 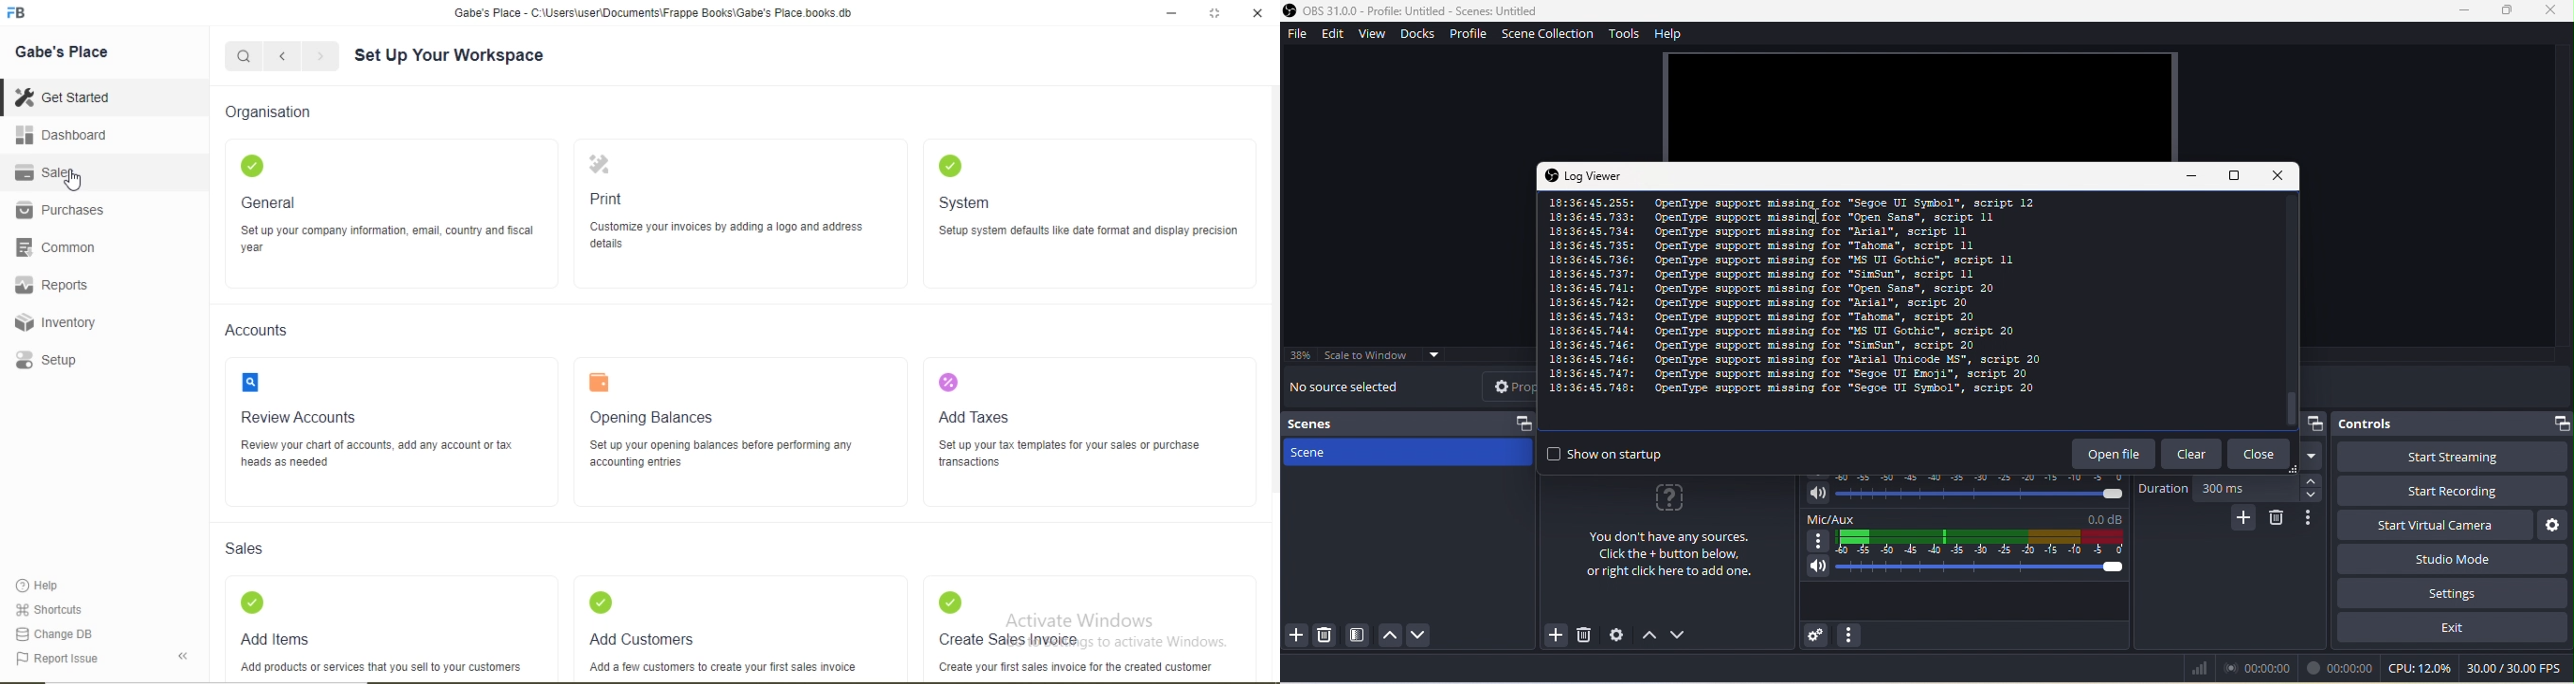 What do you see at coordinates (1071, 453) in the screenshot?
I see `‘Set up your tax templates for your sales of purchase
ansactions` at bounding box center [1071, 453].